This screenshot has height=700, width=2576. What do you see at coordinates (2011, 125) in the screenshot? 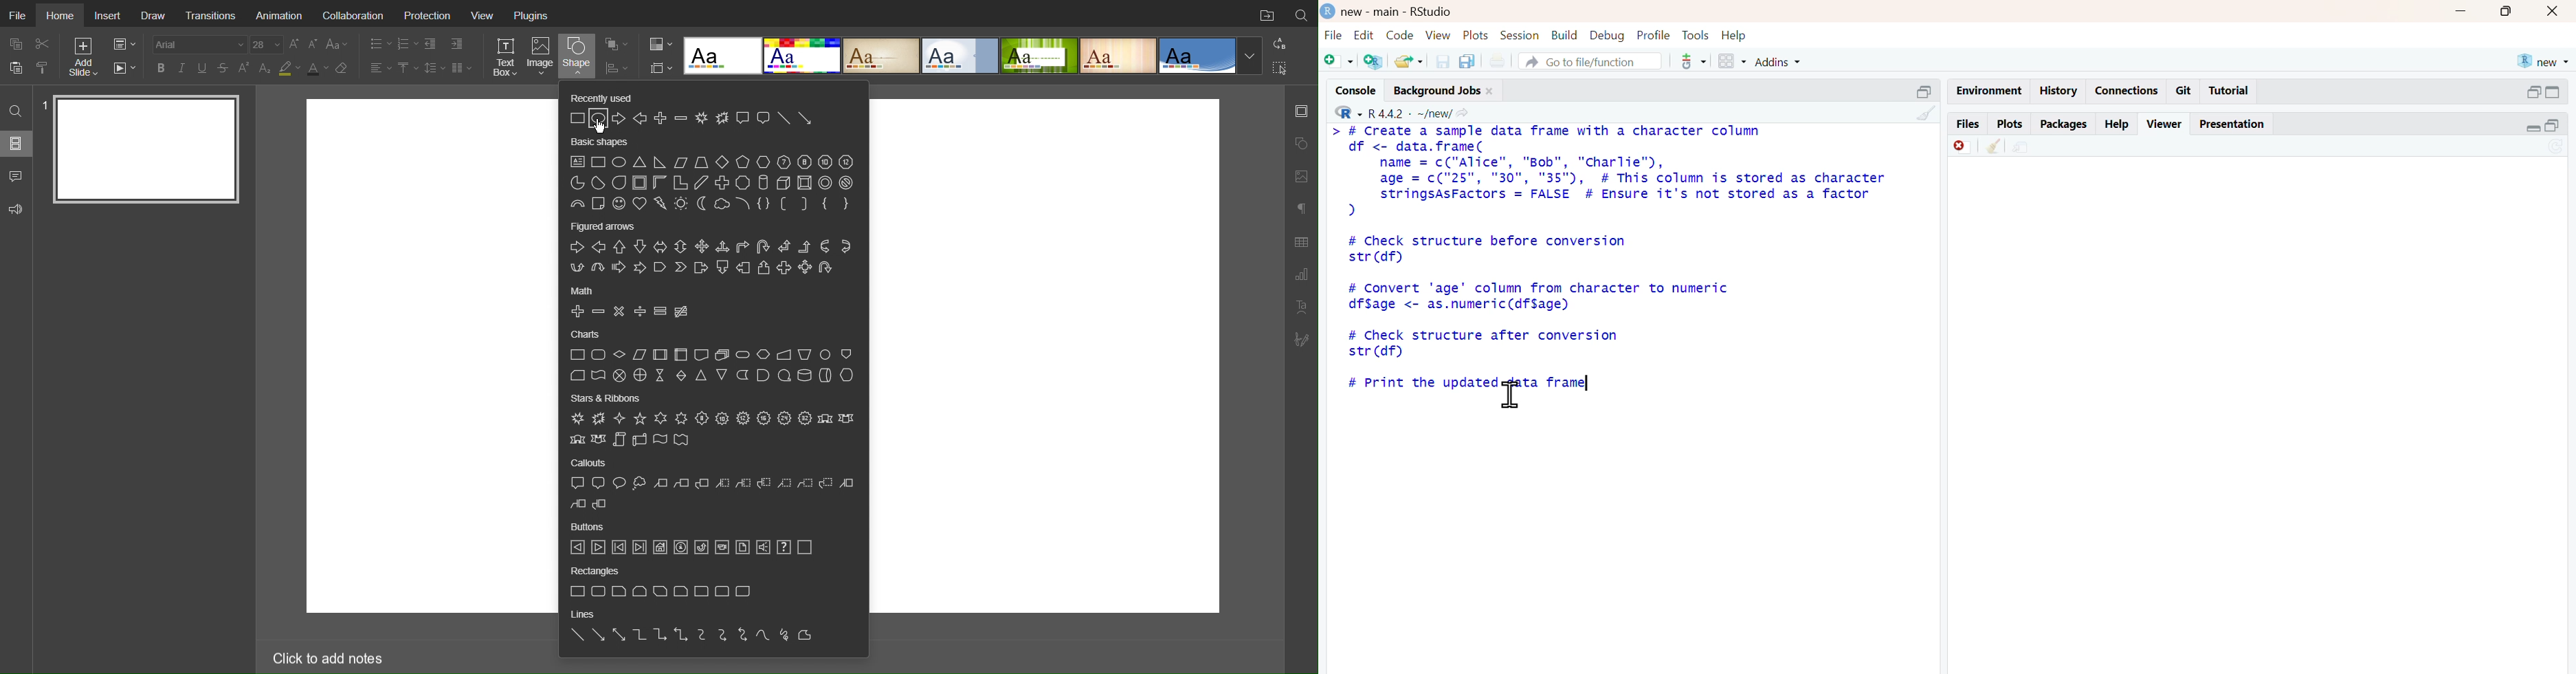
I see `plots` at bounding box center [2011, 125].